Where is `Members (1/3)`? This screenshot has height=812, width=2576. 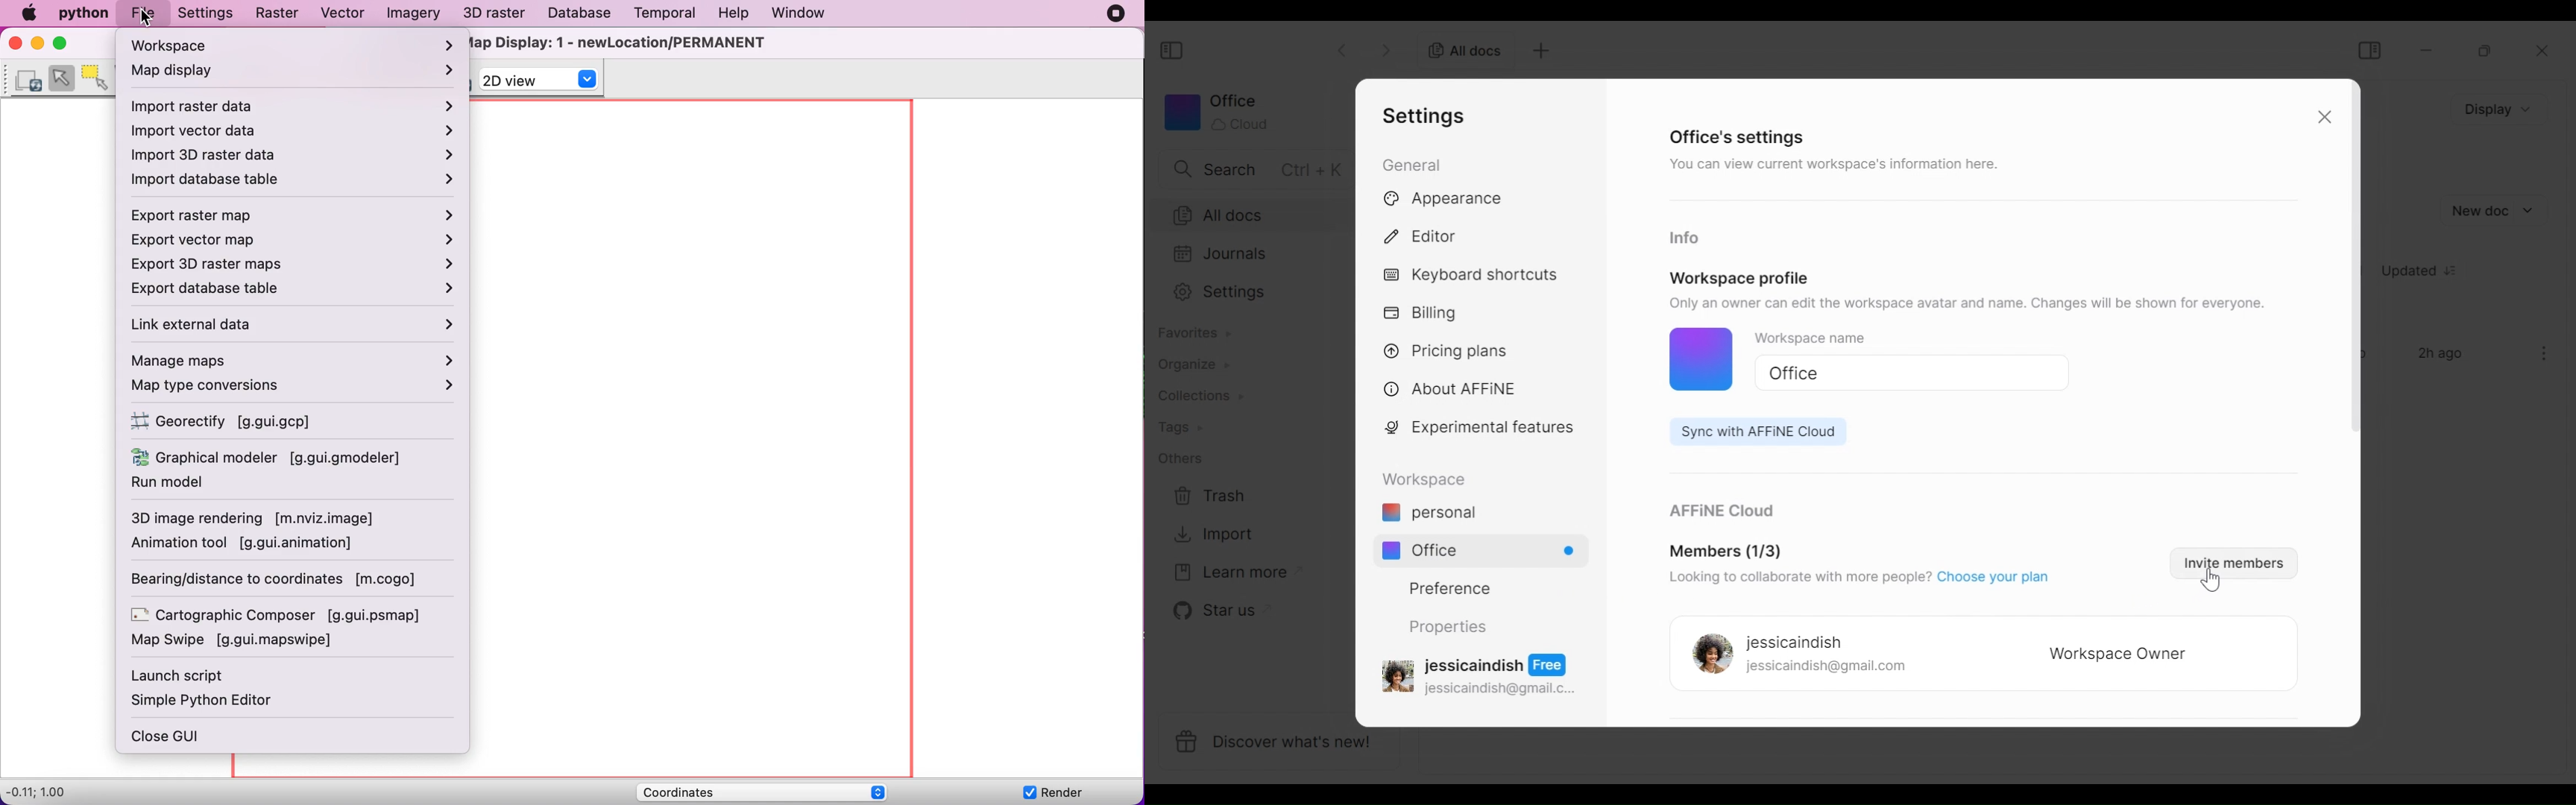
Members (1/3) is located at coordinates (1726, 552).